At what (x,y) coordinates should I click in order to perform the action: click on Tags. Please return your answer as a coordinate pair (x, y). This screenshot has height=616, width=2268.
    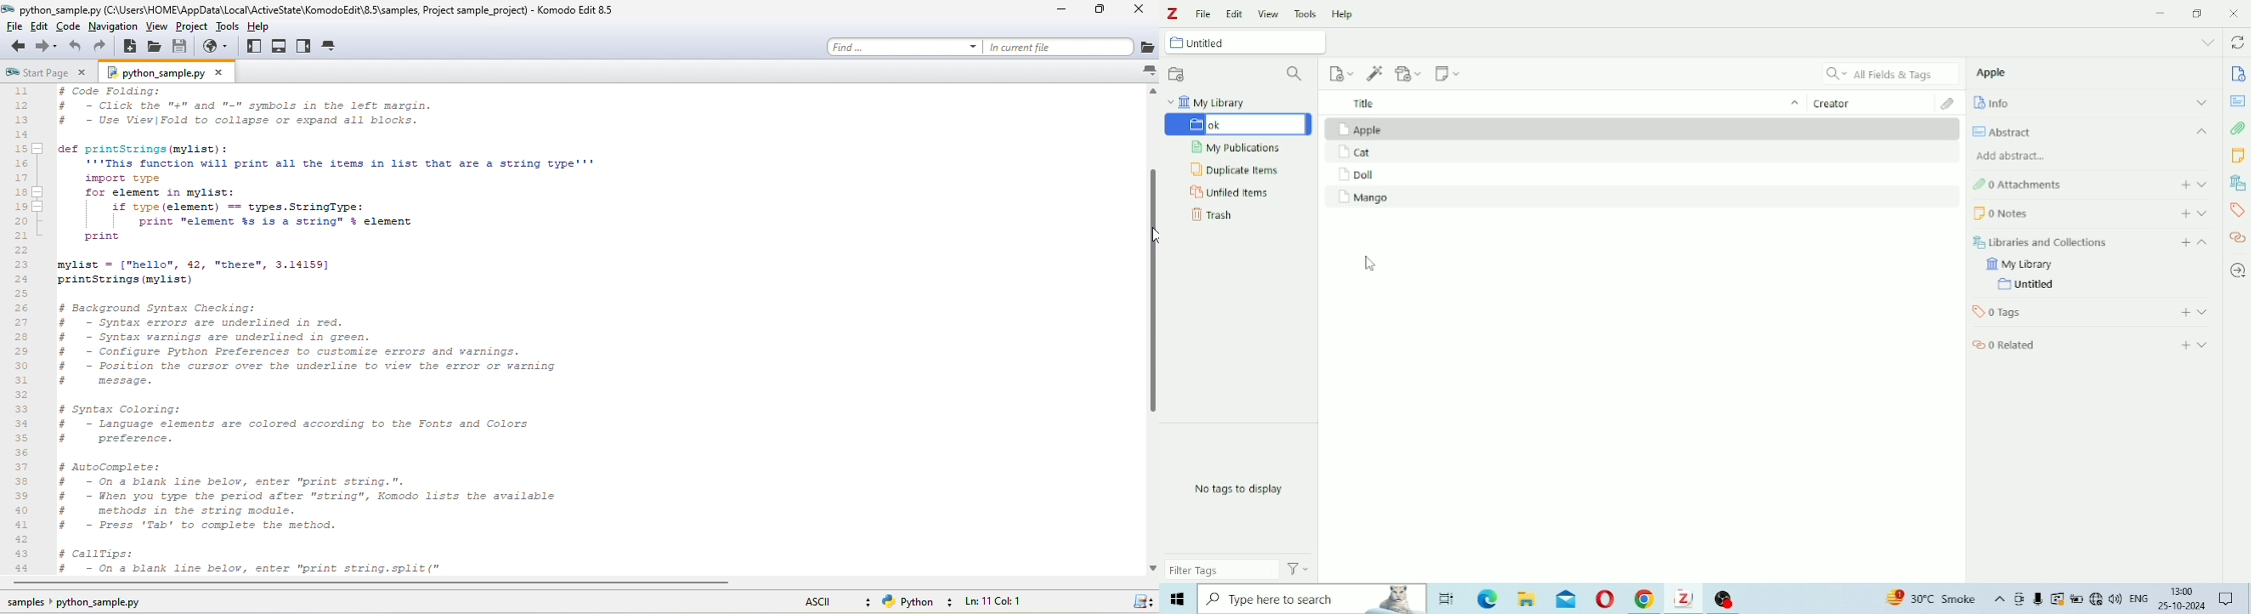
    Looking at the image, I should click on (1996, 312).